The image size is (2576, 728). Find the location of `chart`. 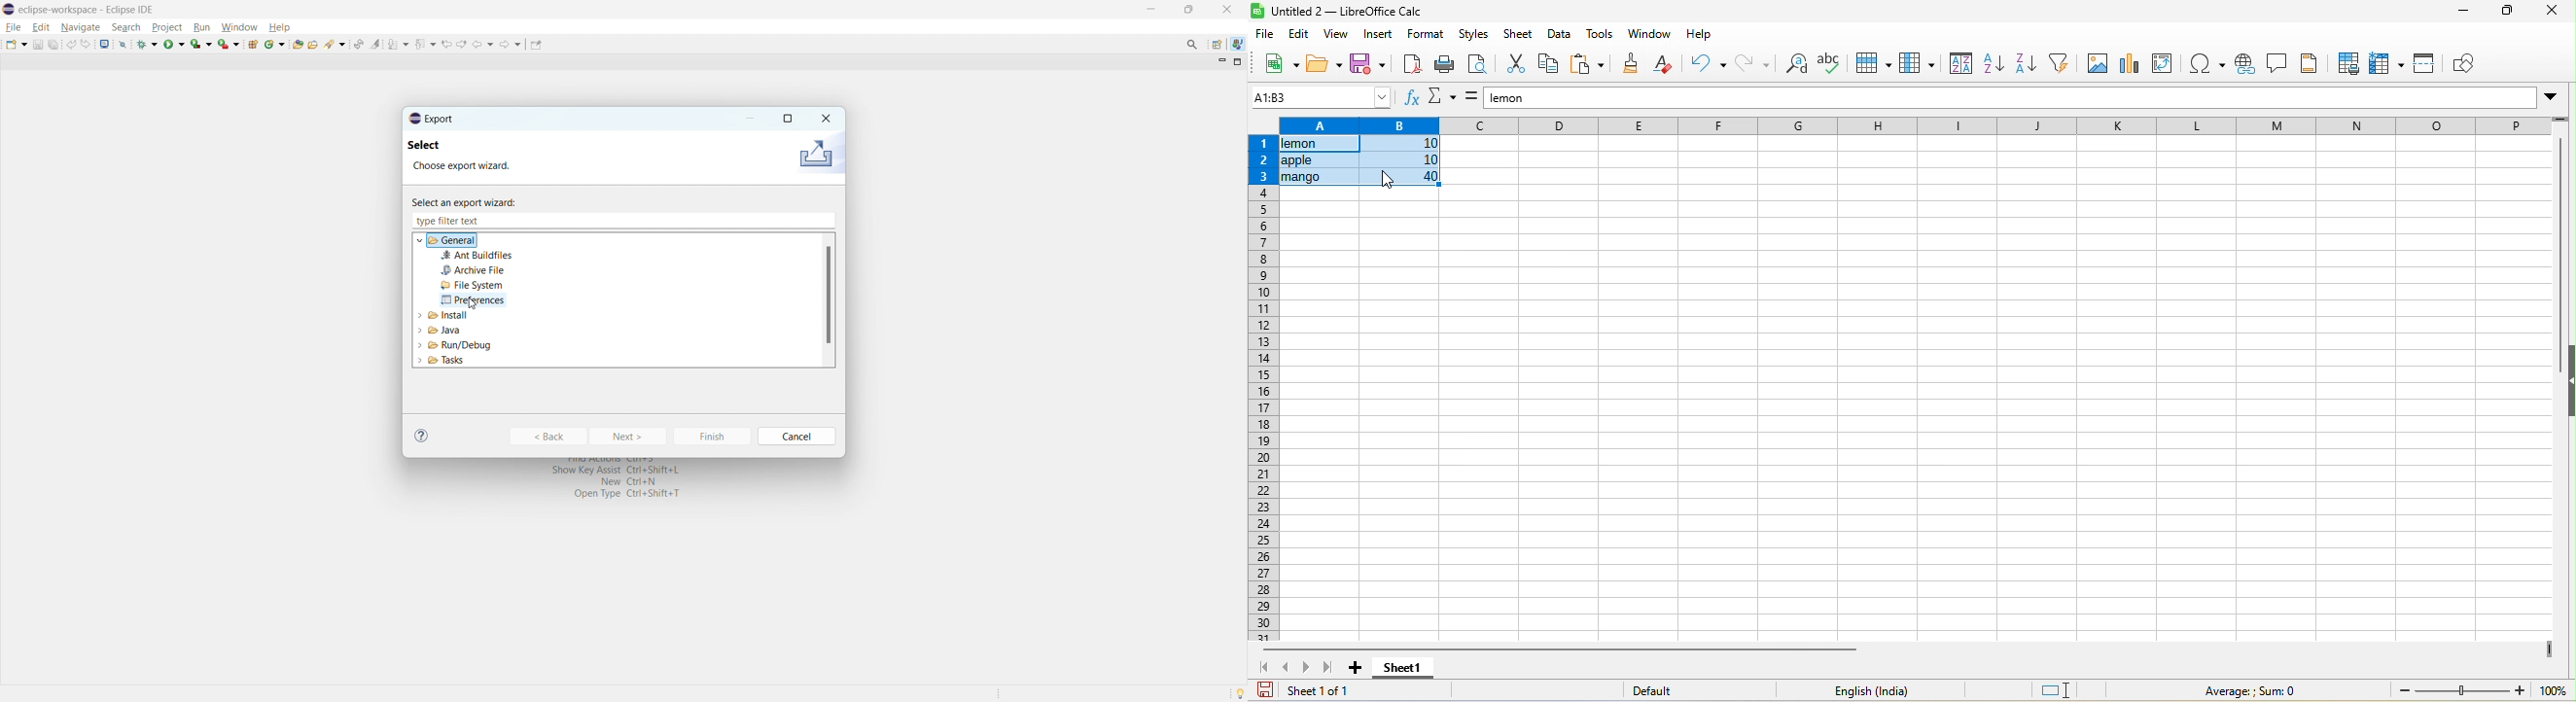

chart is located at coordinates (2128, 65).